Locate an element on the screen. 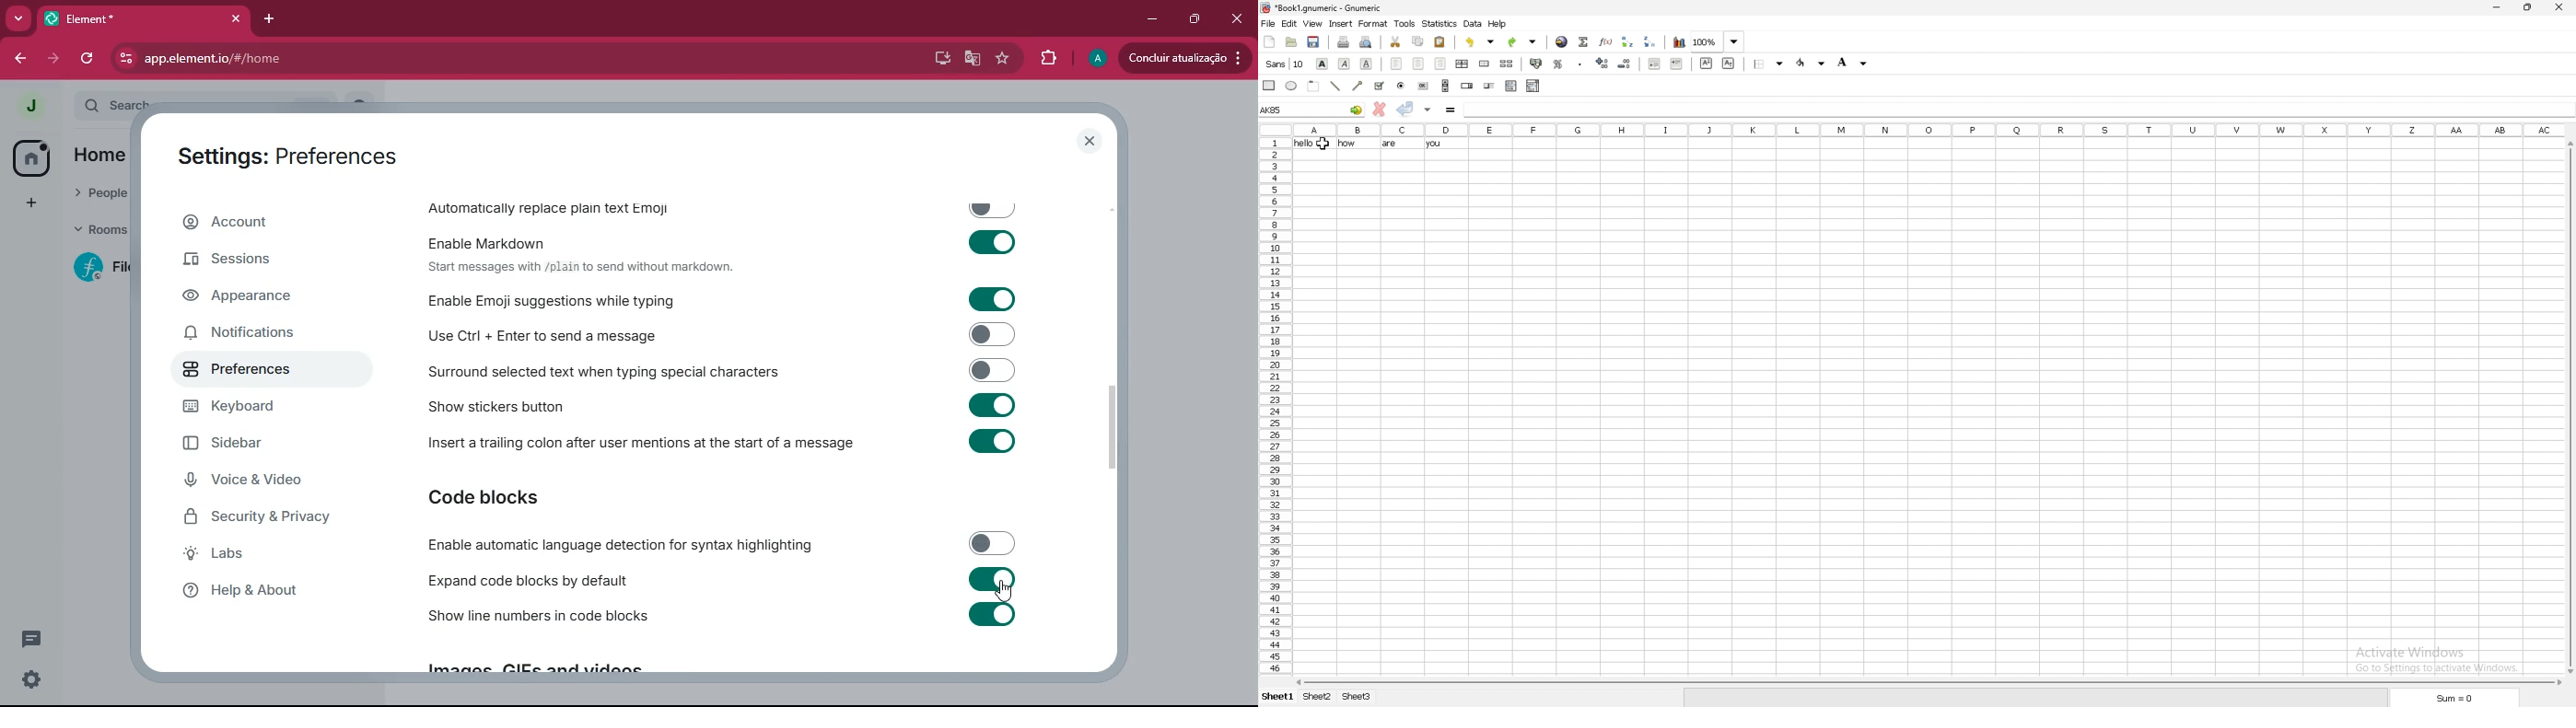 The image size is (2576, 728). rows is located at coordinates (1275, 406).